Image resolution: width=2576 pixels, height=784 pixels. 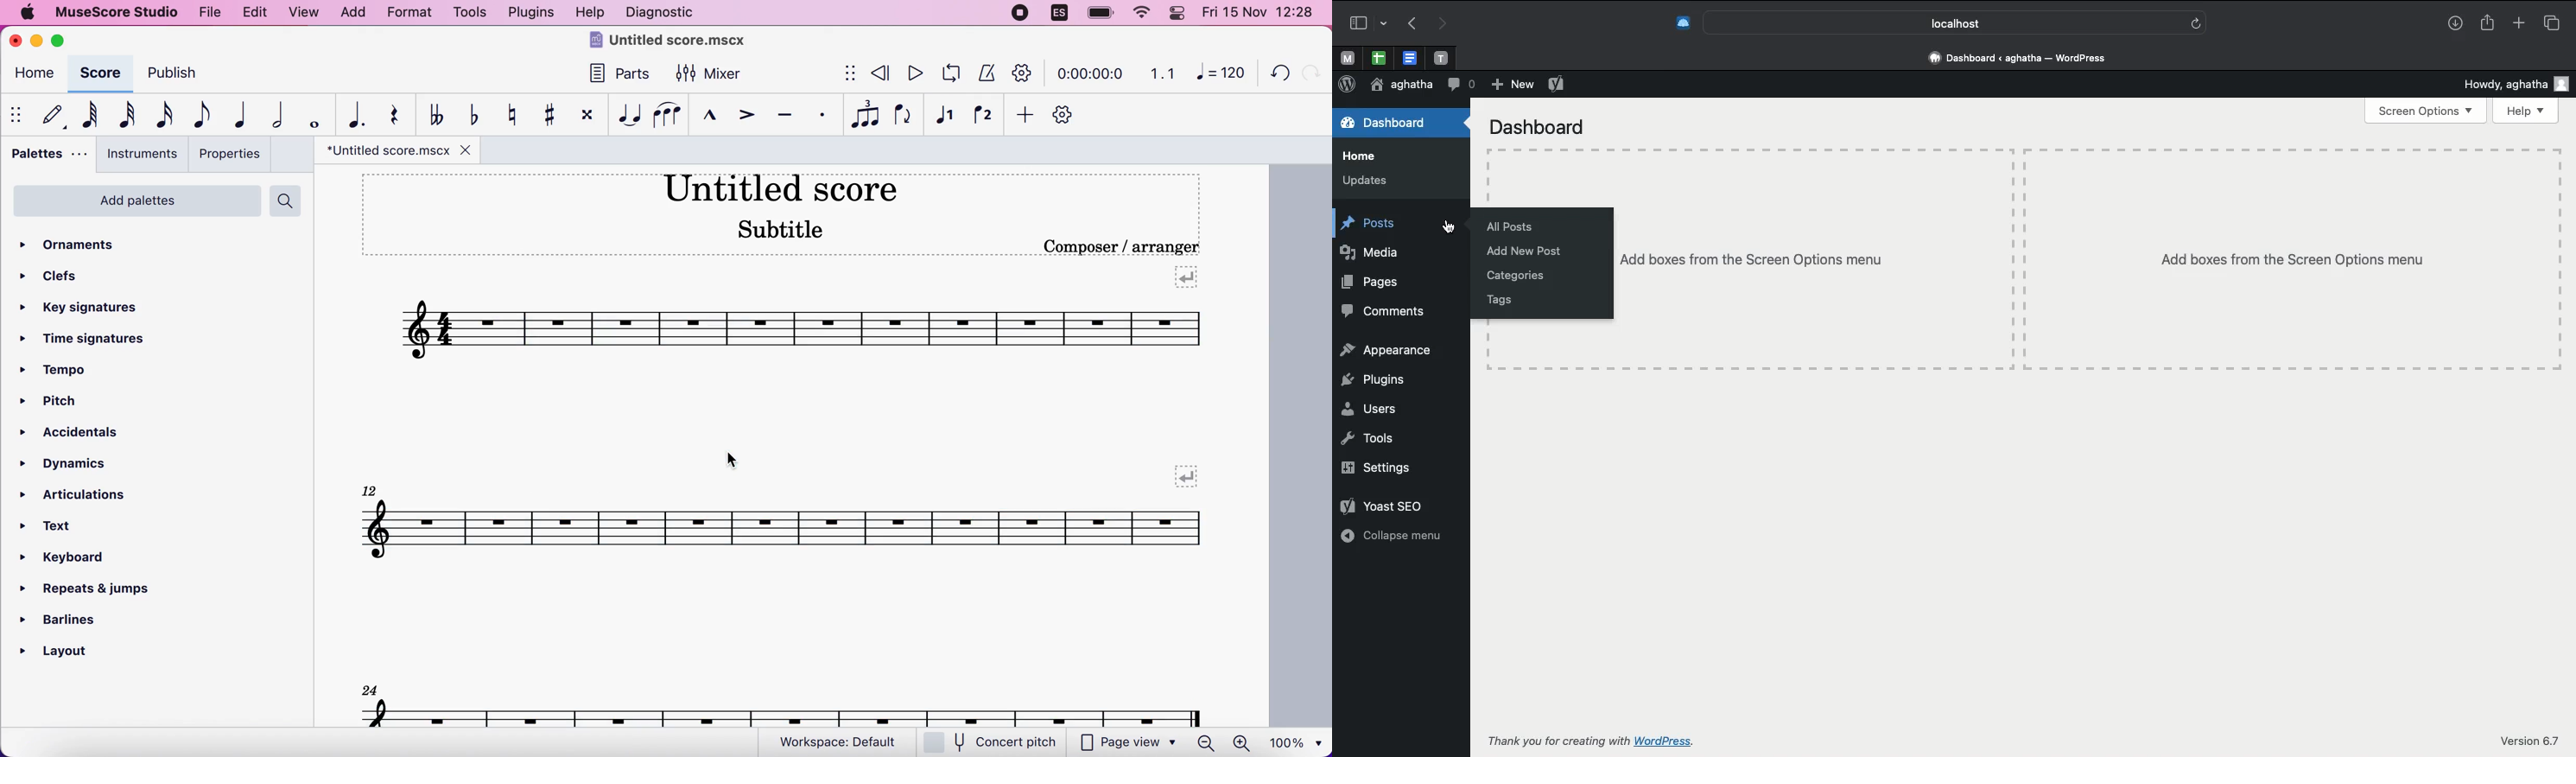 What do you see at coordinates (984, 72) in the screenshot?
I see `metronome` at bounding box center [984, 72].